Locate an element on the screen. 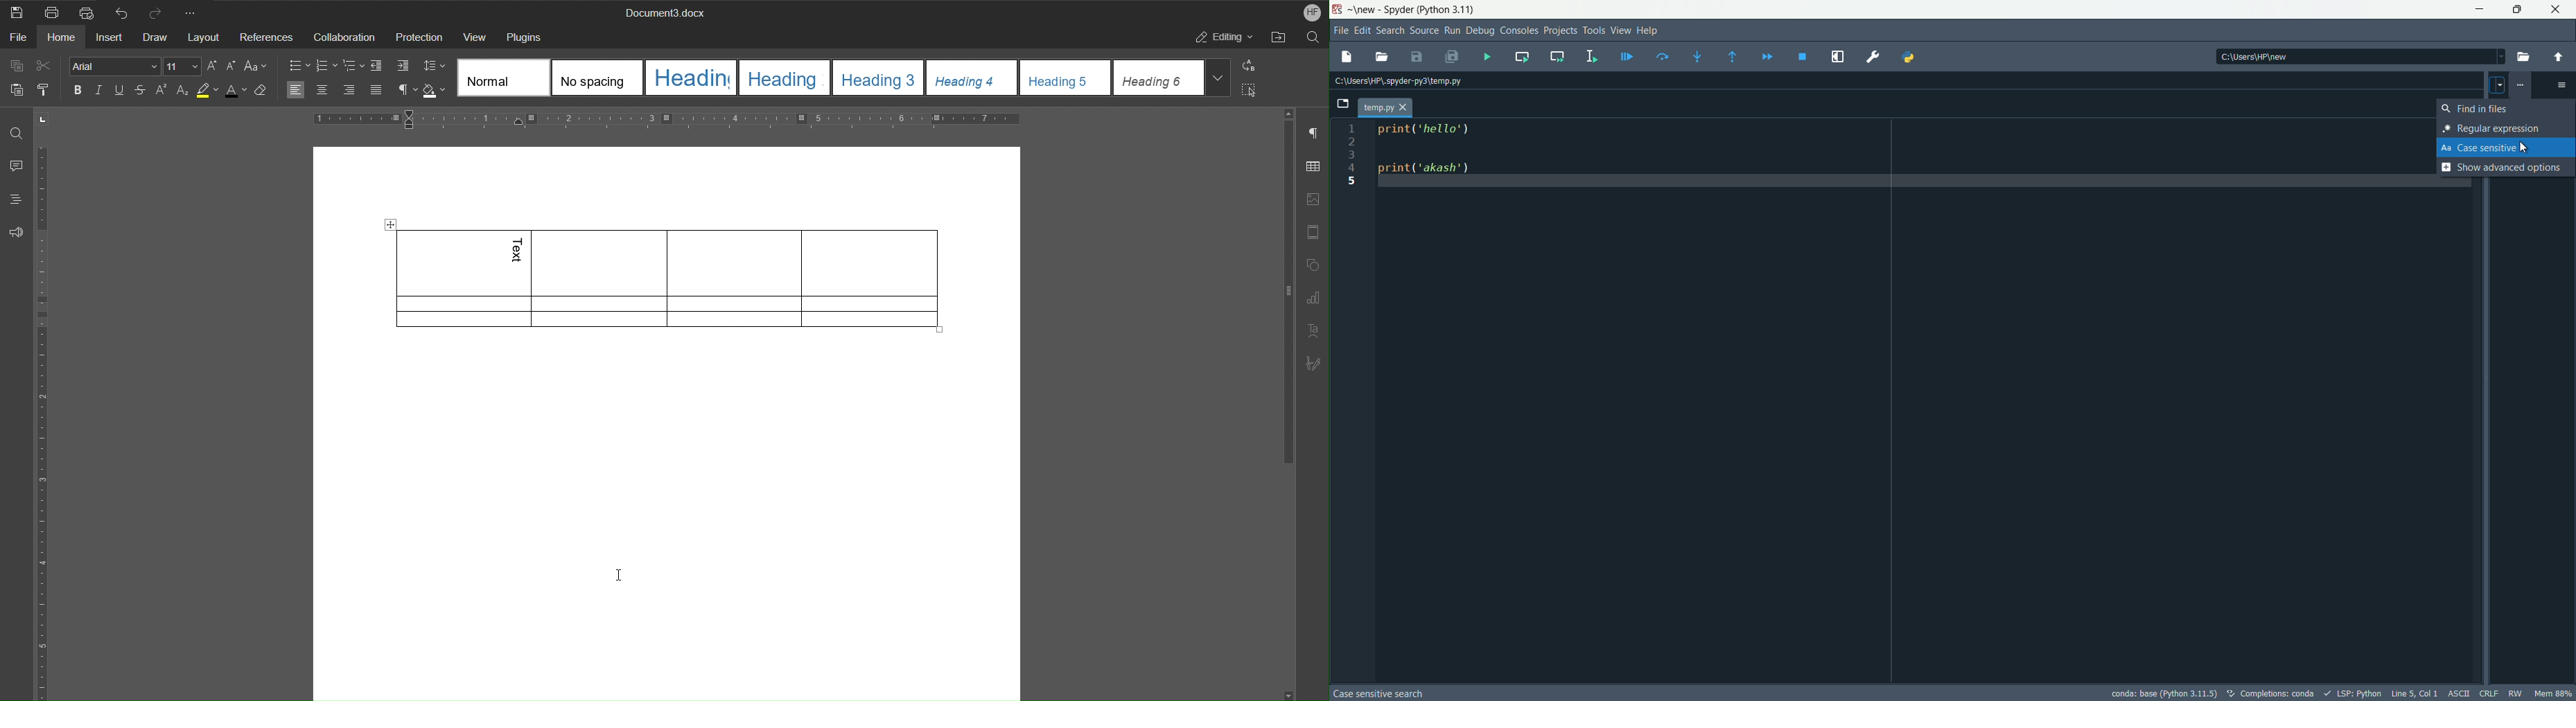  Protection is located at coordinates (419, 36).